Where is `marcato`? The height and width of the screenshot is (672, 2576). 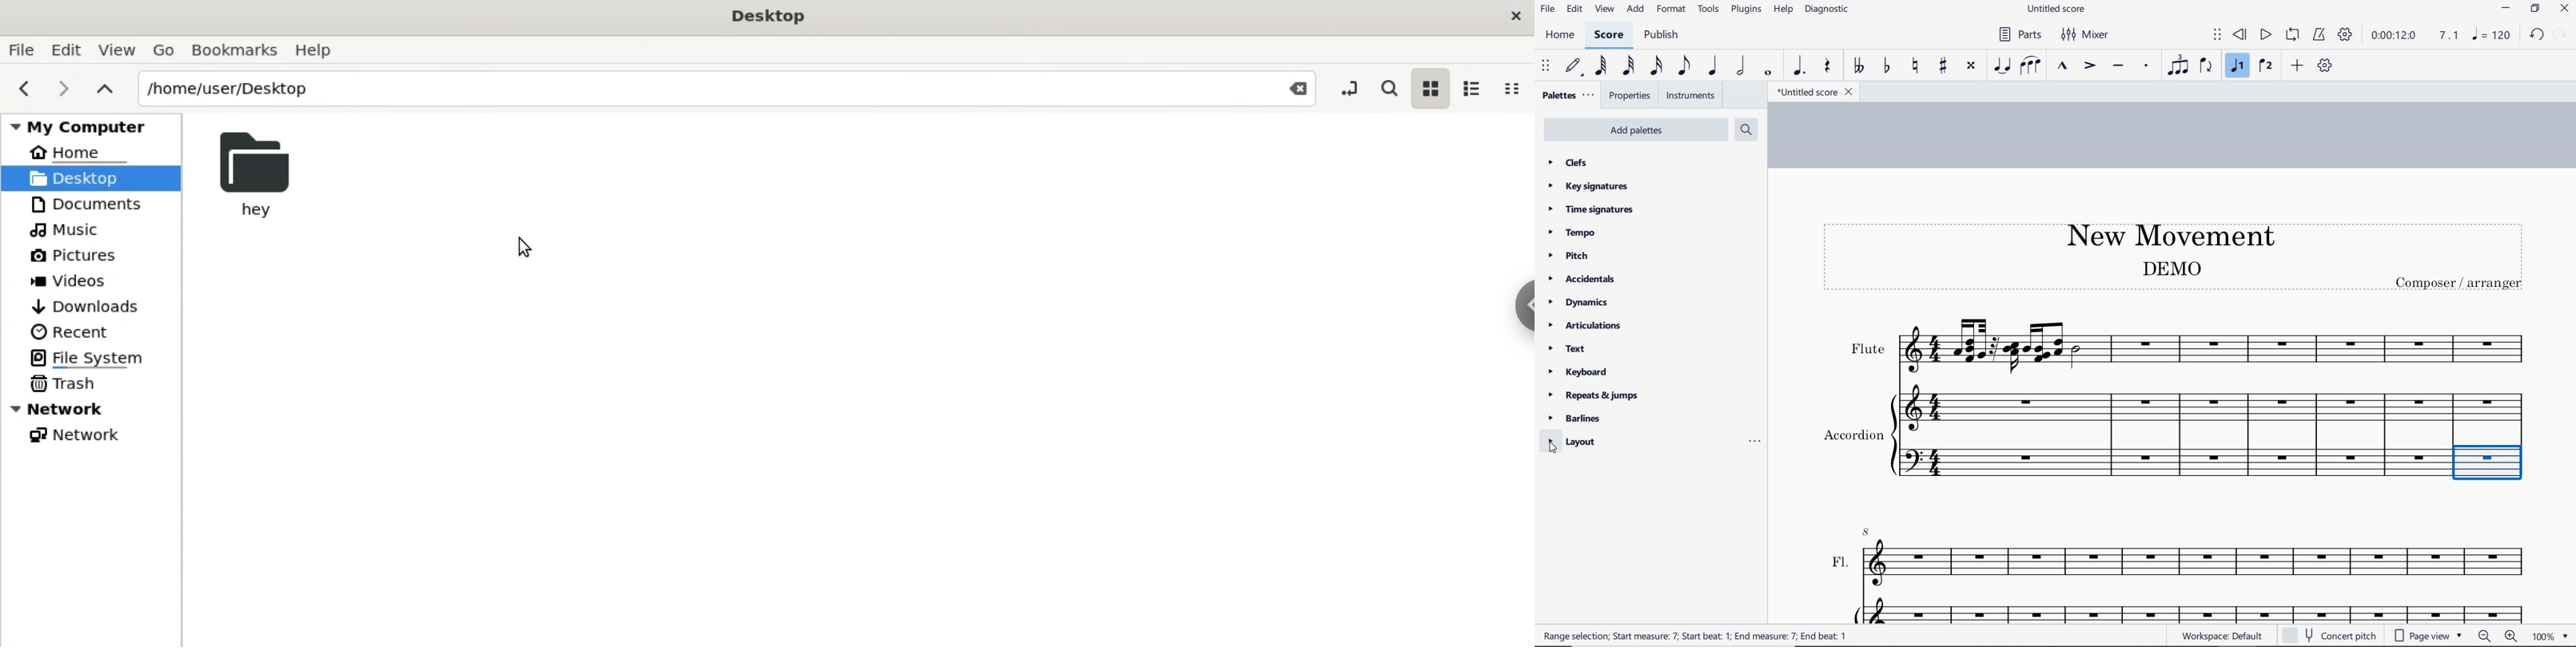
marcato is located at coordinates (2064, 67).